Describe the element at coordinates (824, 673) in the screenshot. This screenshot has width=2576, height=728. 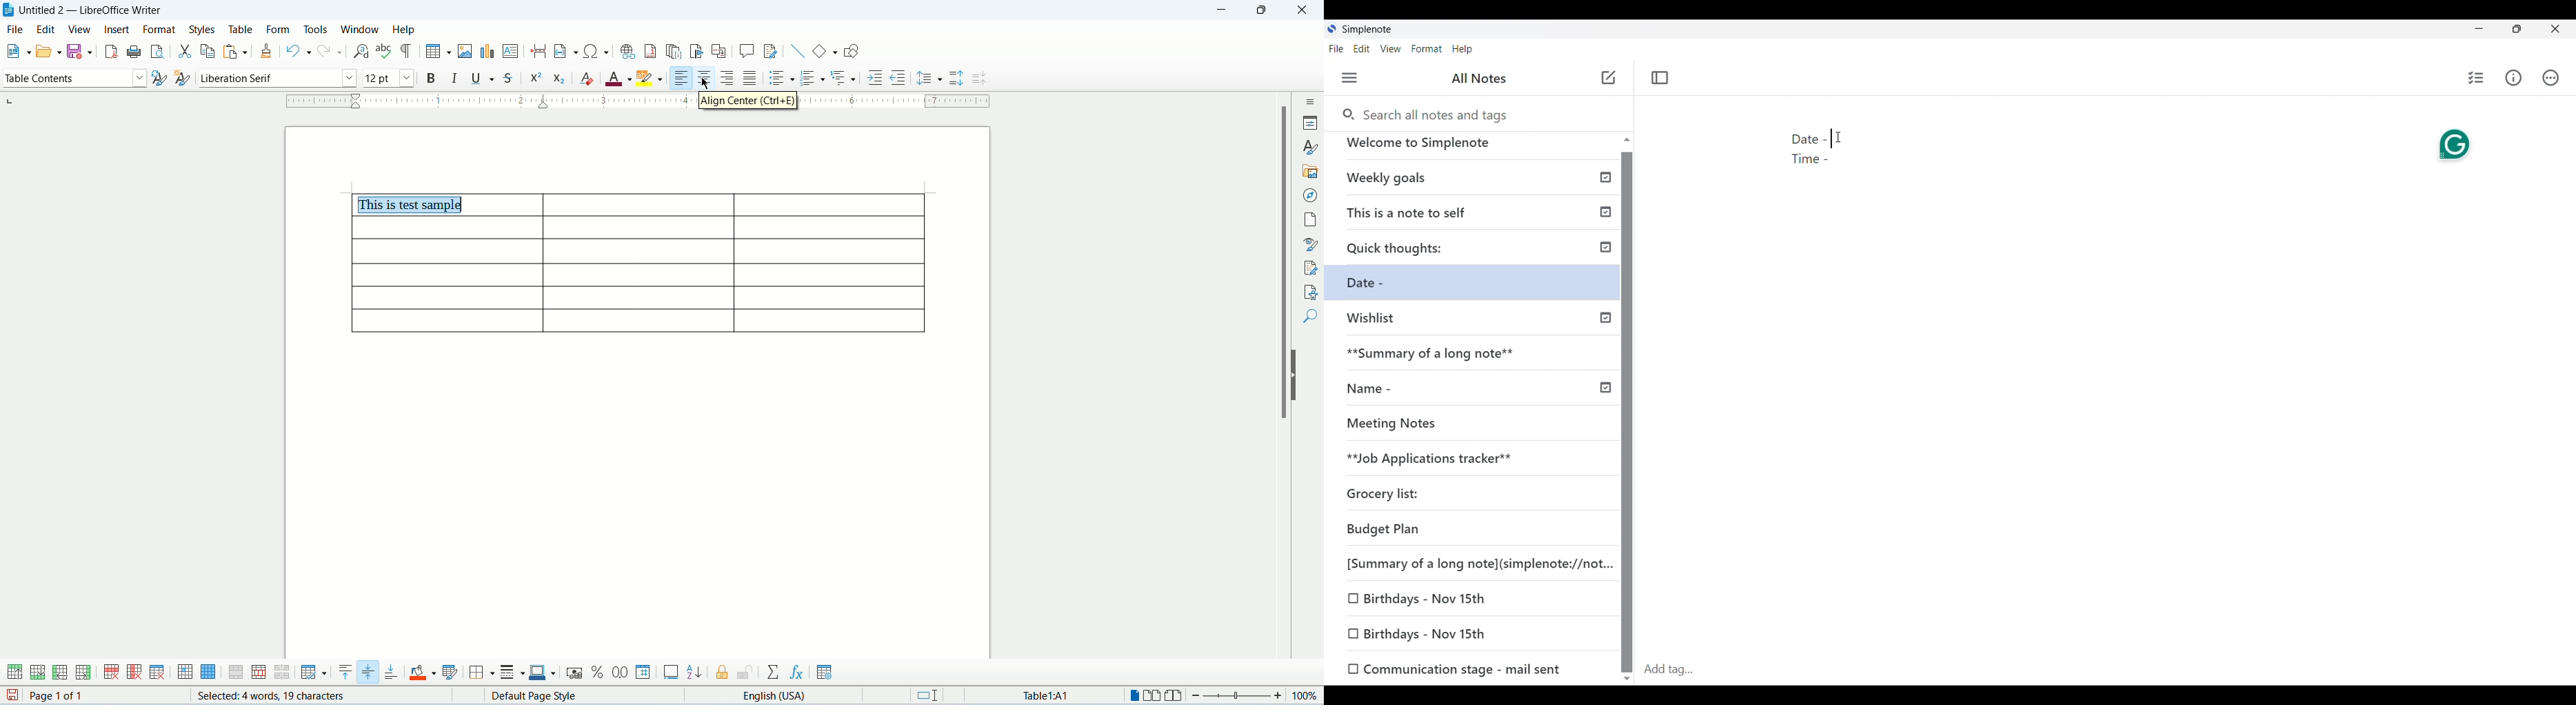
I see `table properties` at that location.